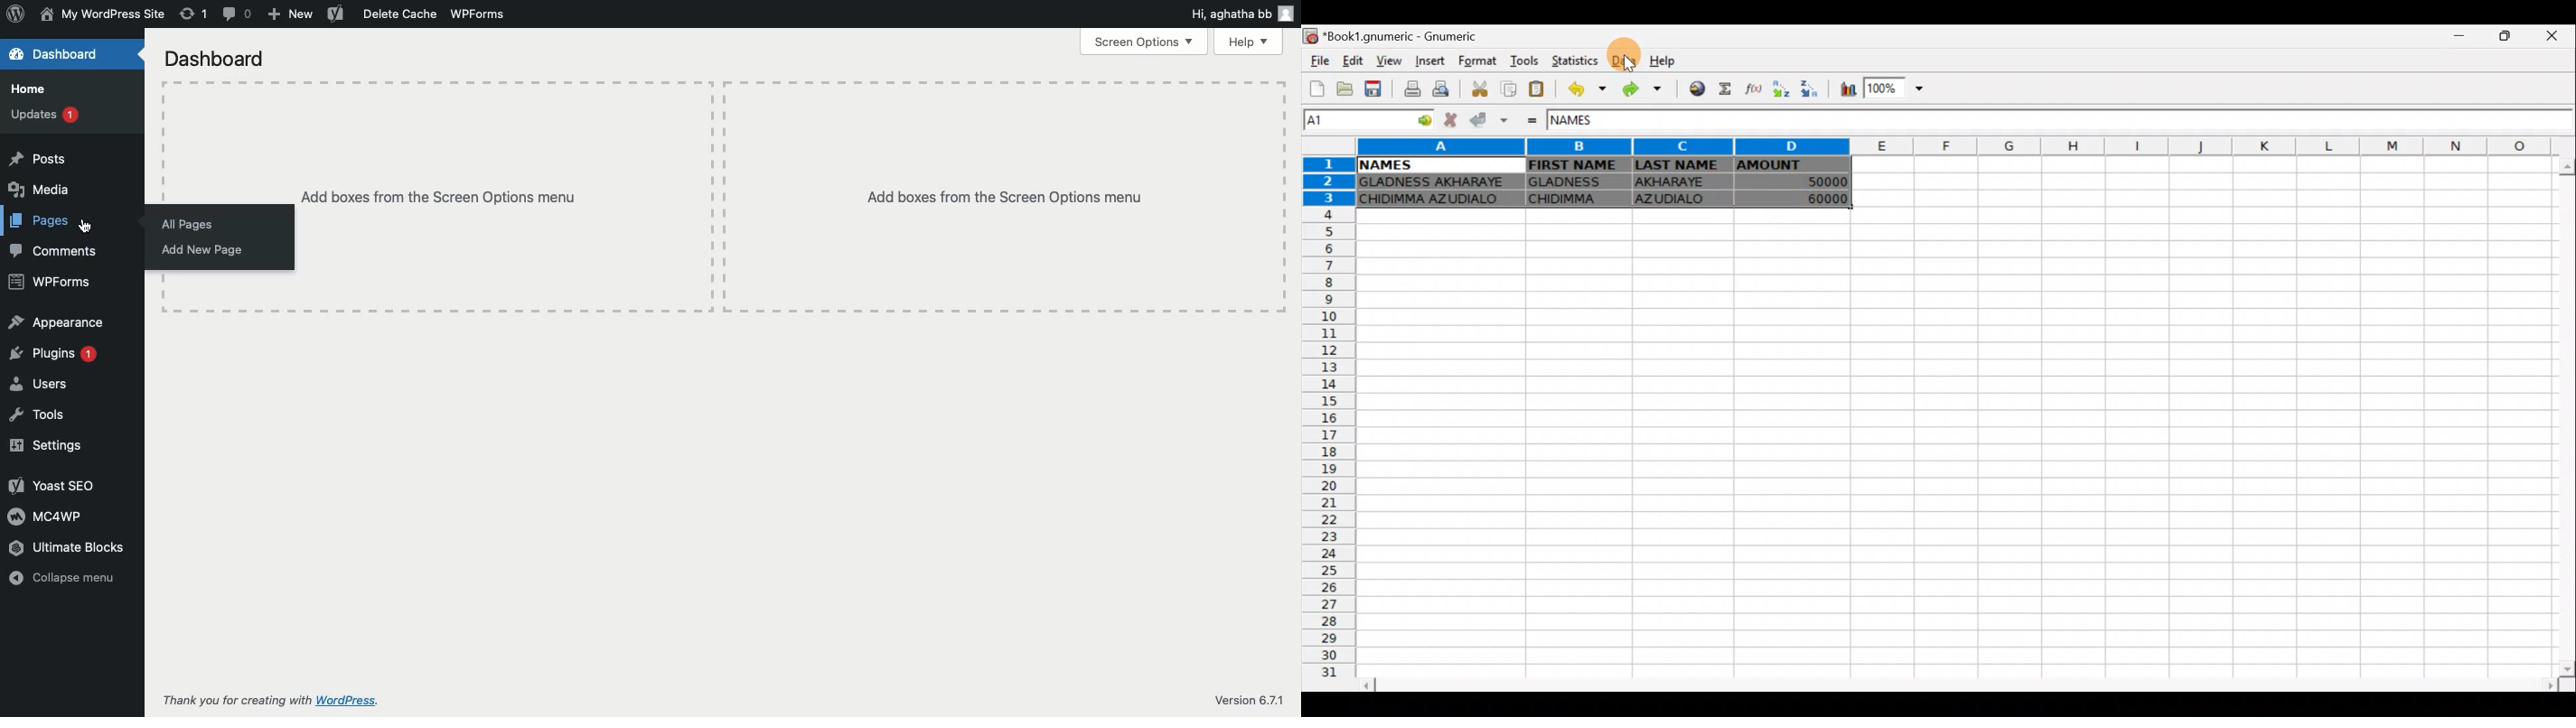 This screenshot has width=2576, height=728. Describe the element at coordinates (1384, 165) in the screenshot. I see `NAMES` at that location.